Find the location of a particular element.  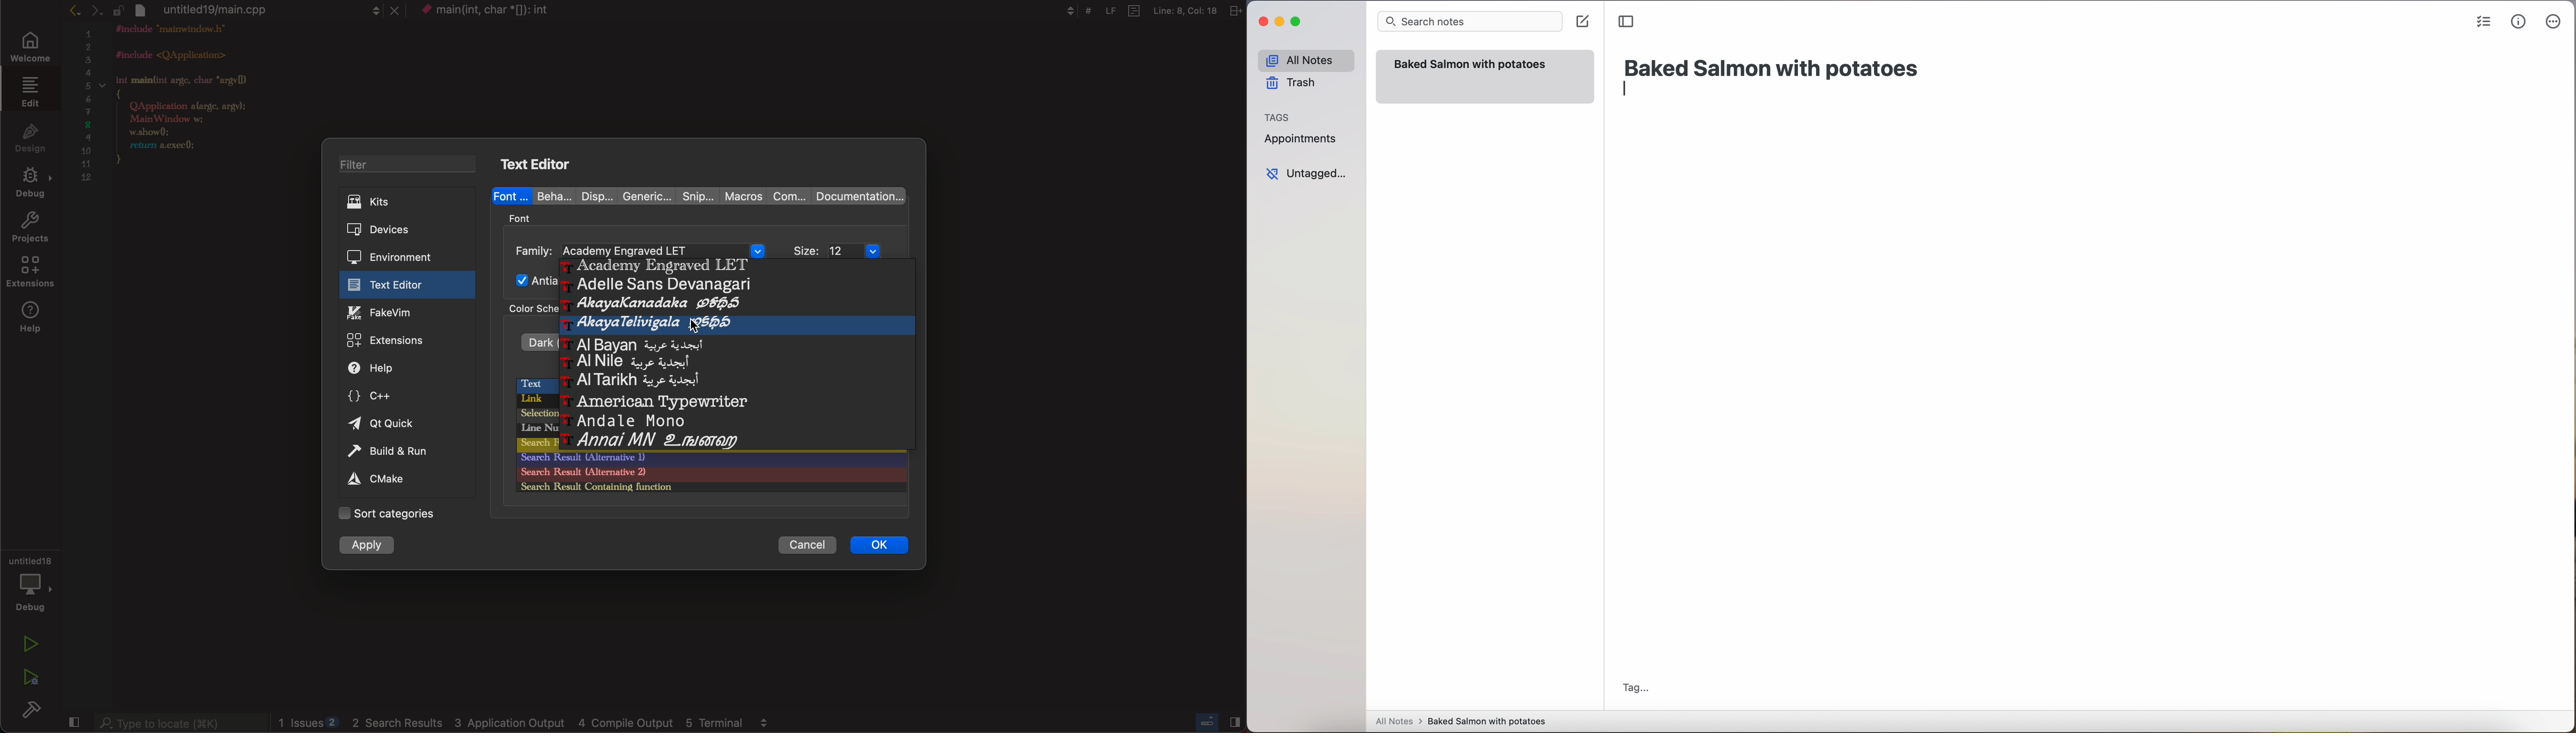

environment is located at coordinates (399, 256).